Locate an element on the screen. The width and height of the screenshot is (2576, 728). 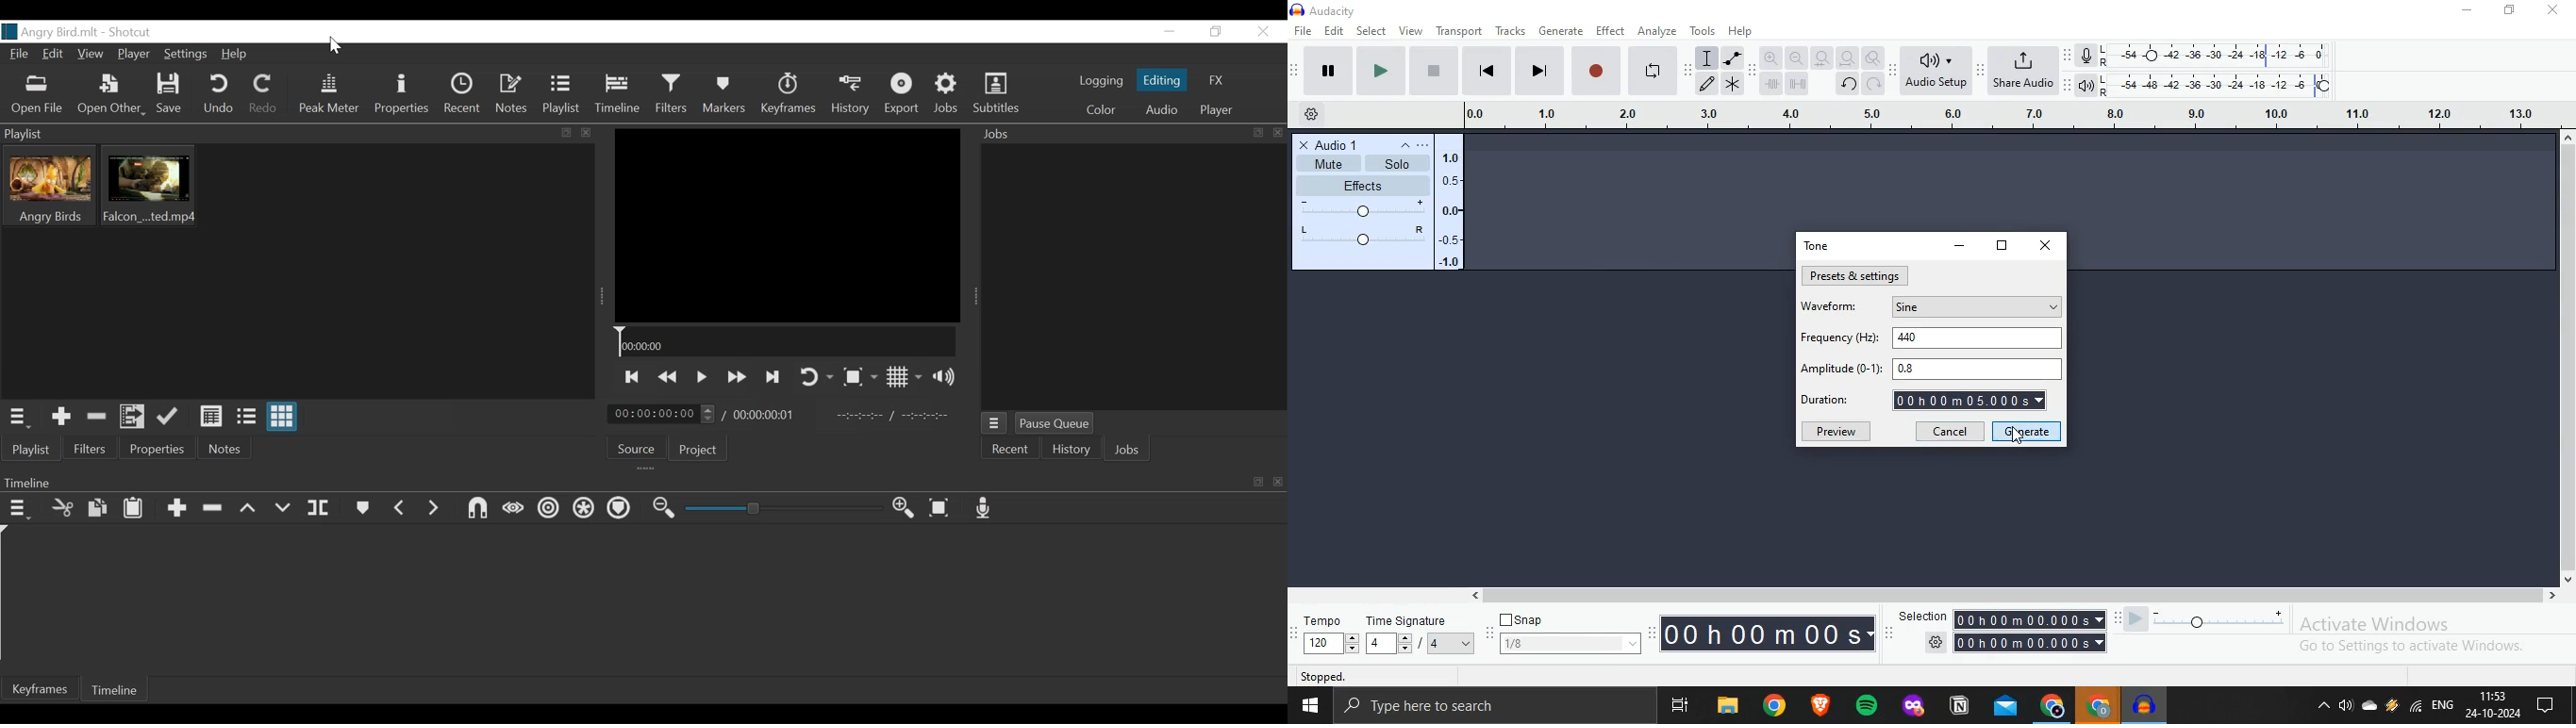
Show volume control is located at coordinates (948, 377).